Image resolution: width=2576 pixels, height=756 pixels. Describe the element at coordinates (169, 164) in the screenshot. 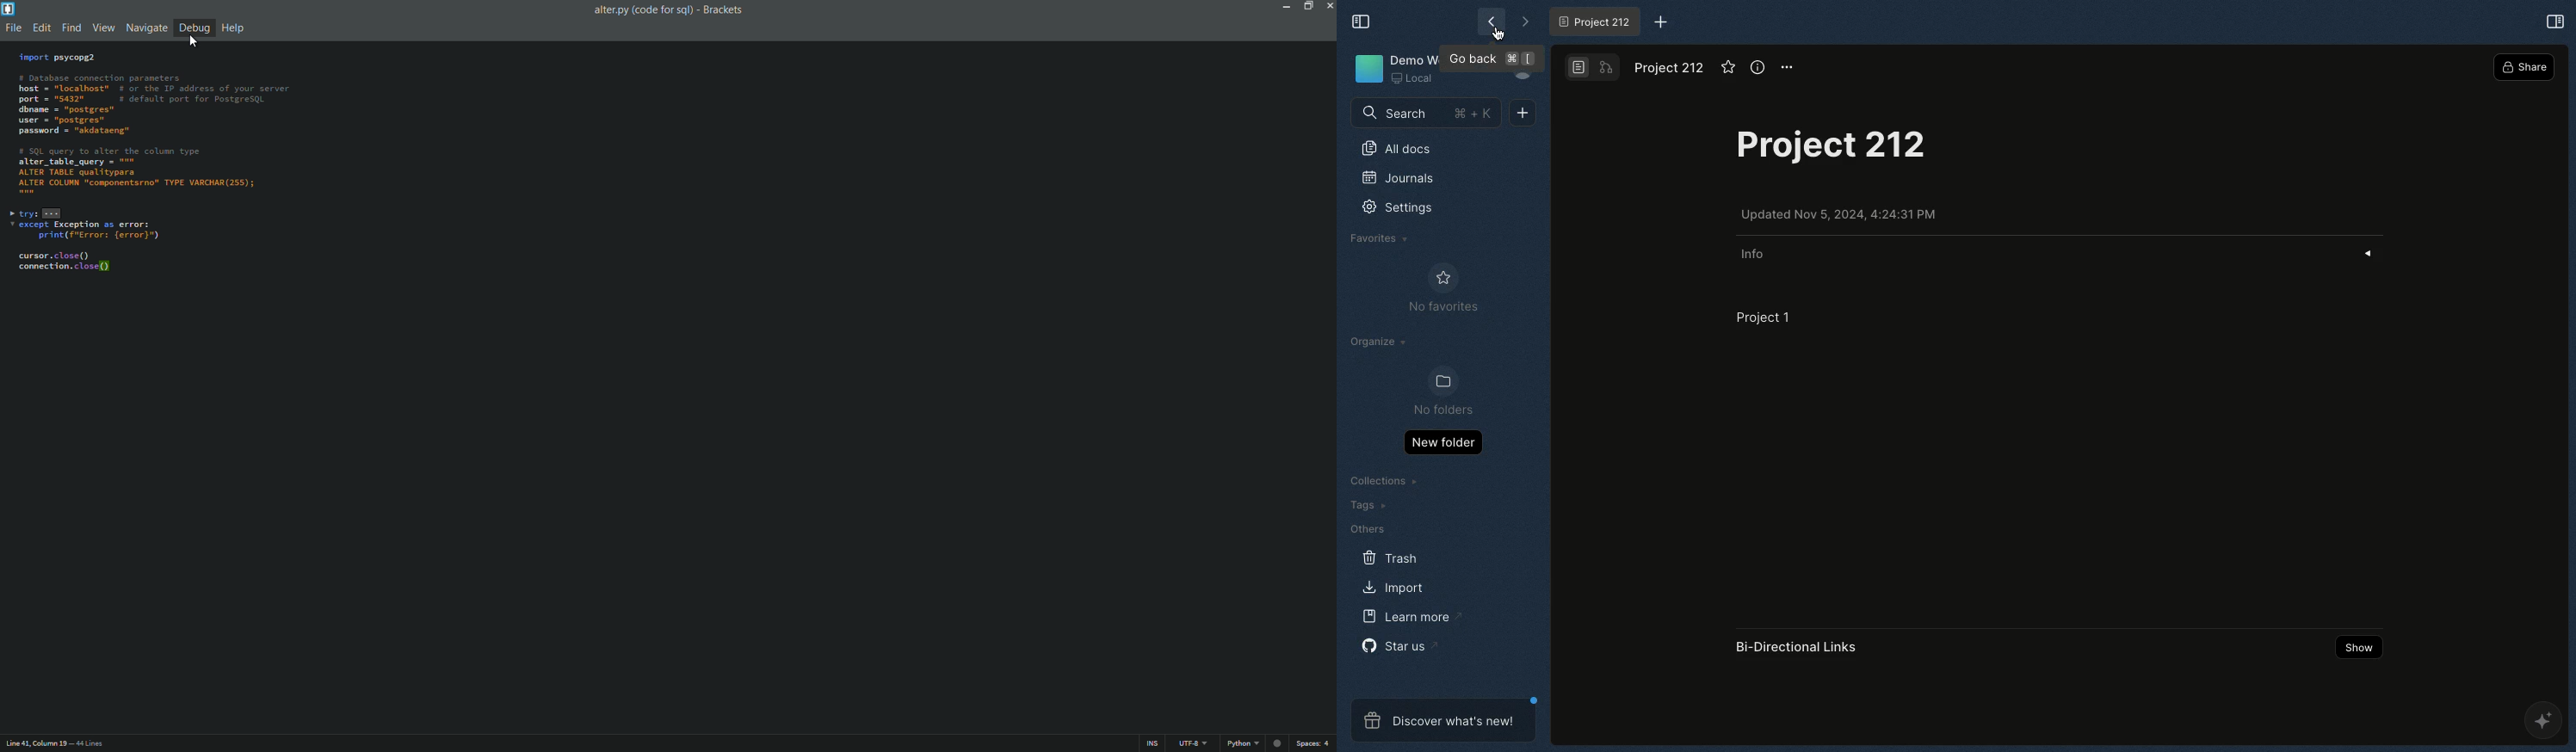

I see `code` at that location.